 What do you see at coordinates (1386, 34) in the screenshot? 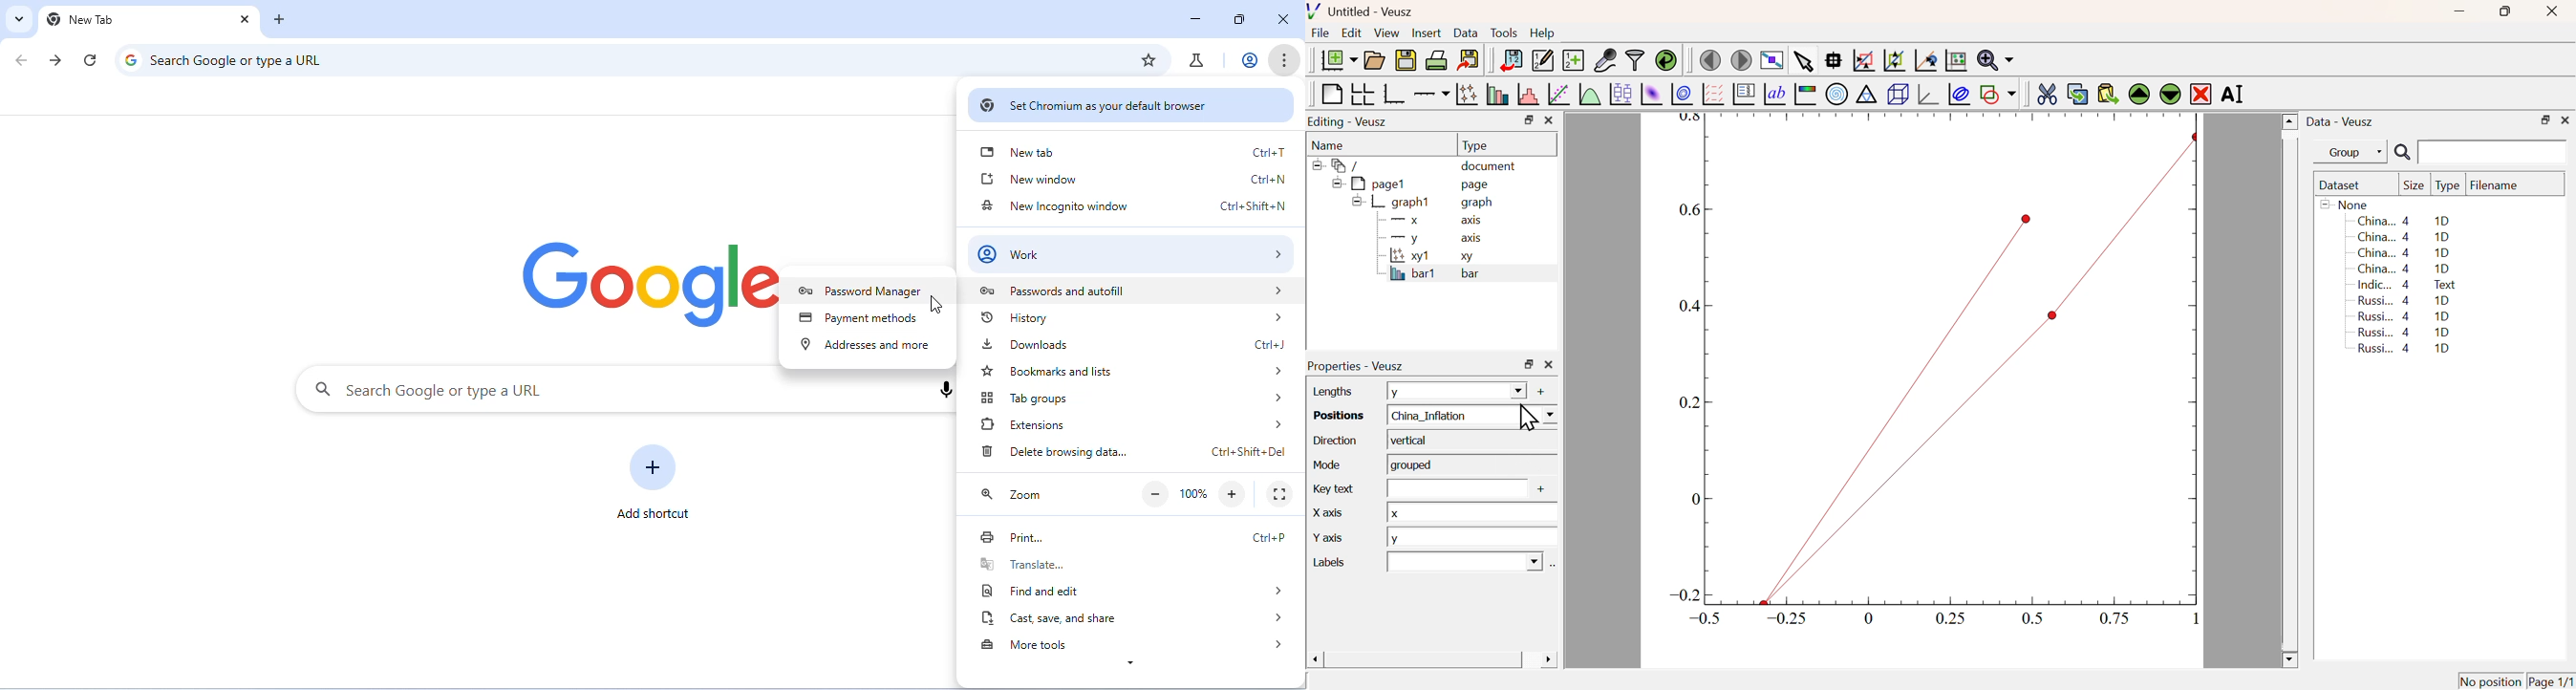
I see `View` at bounding box center [1386, 34].